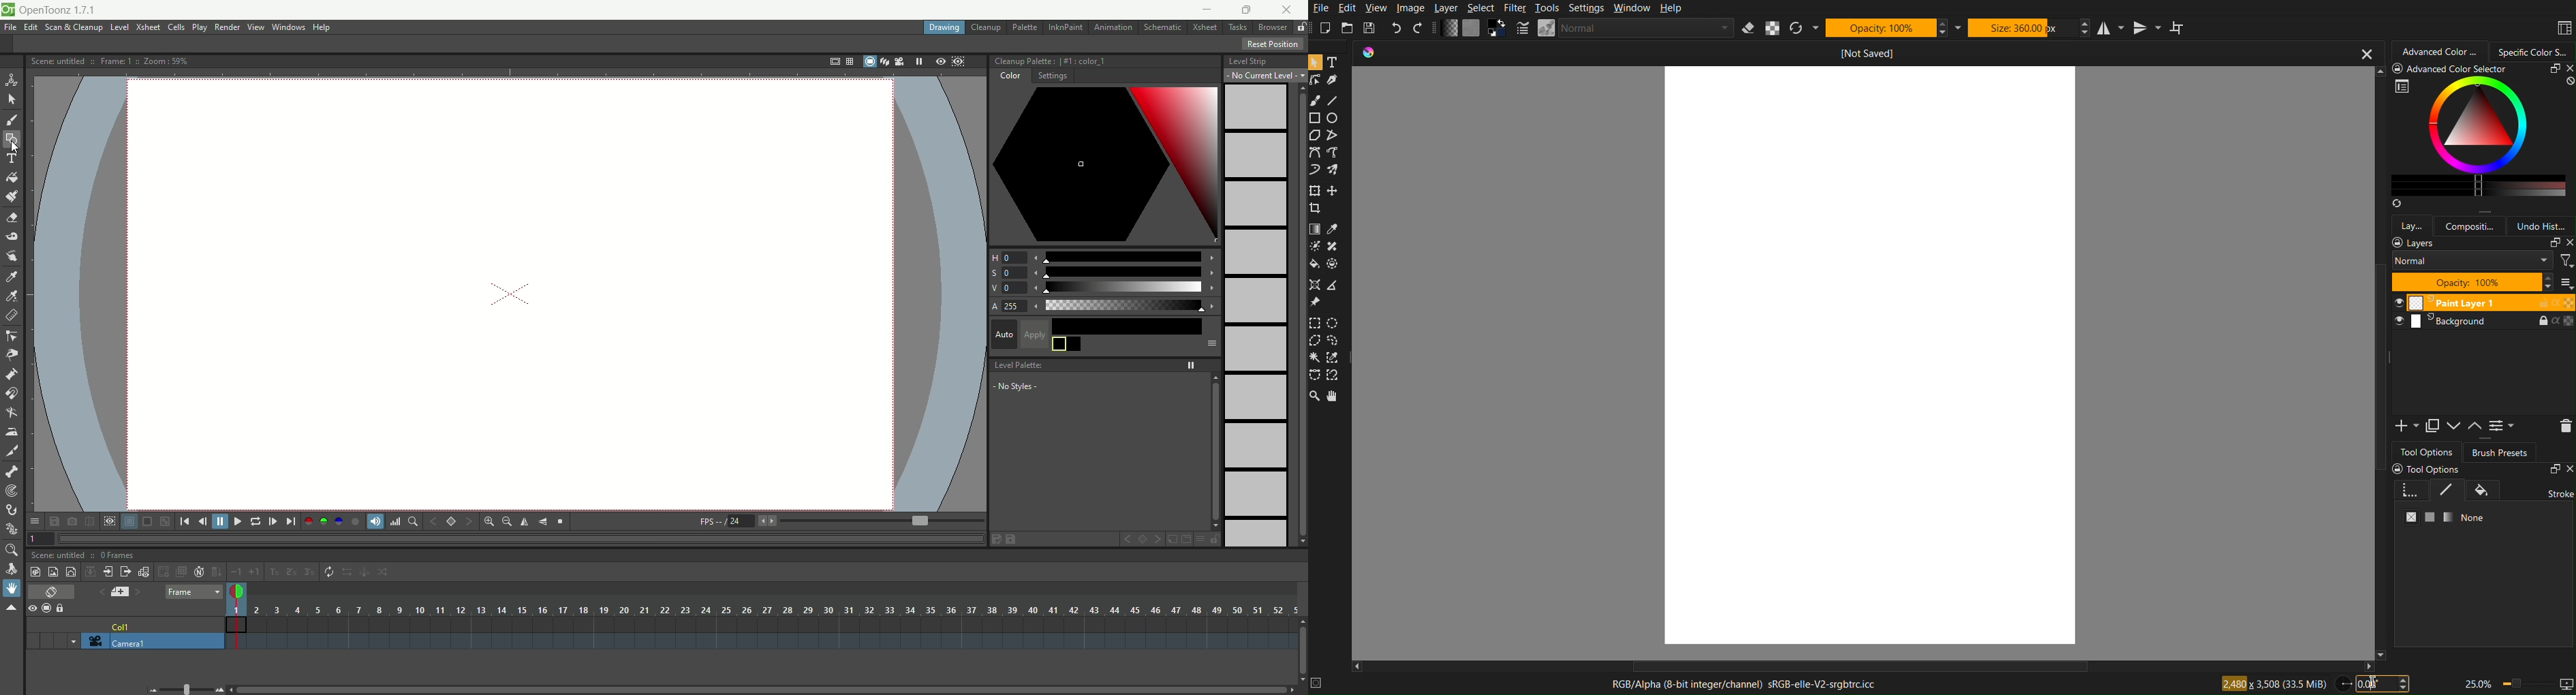 Image resolution: width=2576 pixels, height=700 pixels. What do you see at coordinates (1333, 229) in the screenshot?
I see `Color Selector Tool (Eyedropper Tool)` at bounding box center [1333, 229].